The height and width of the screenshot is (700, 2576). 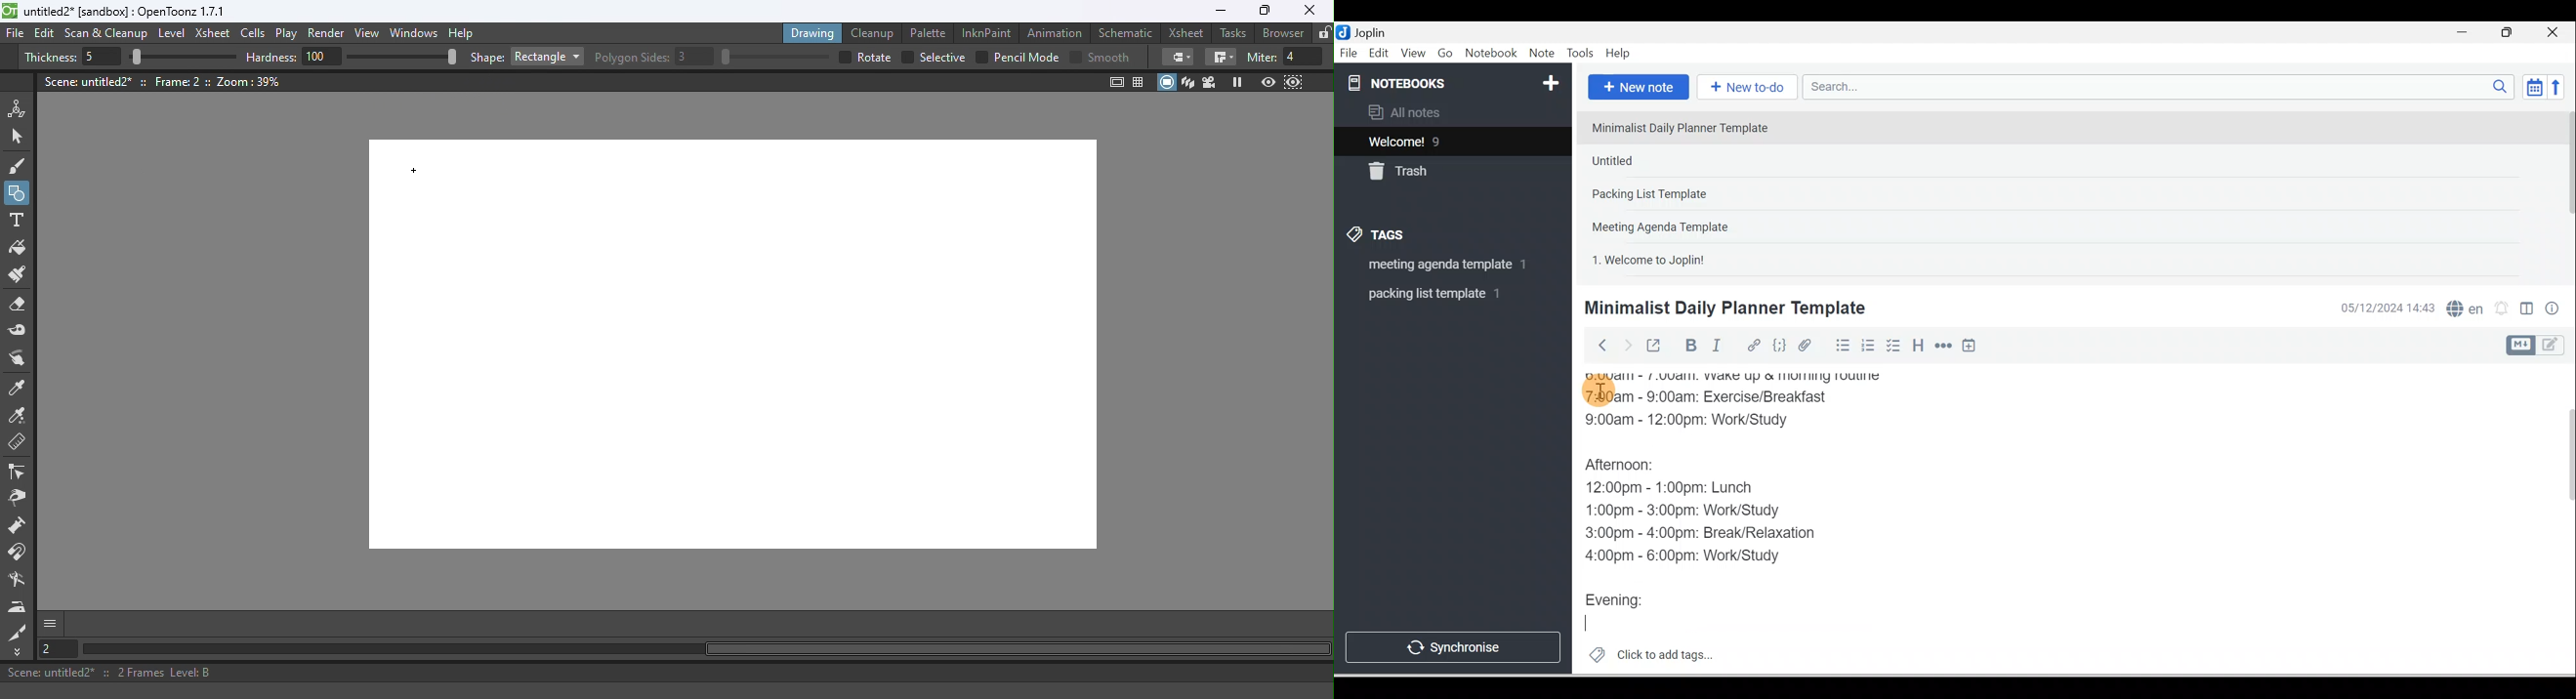 What do you see at coordinates (1918, 344) in the screenshot?
I see `Heading` at bounding box center [1918, 344].